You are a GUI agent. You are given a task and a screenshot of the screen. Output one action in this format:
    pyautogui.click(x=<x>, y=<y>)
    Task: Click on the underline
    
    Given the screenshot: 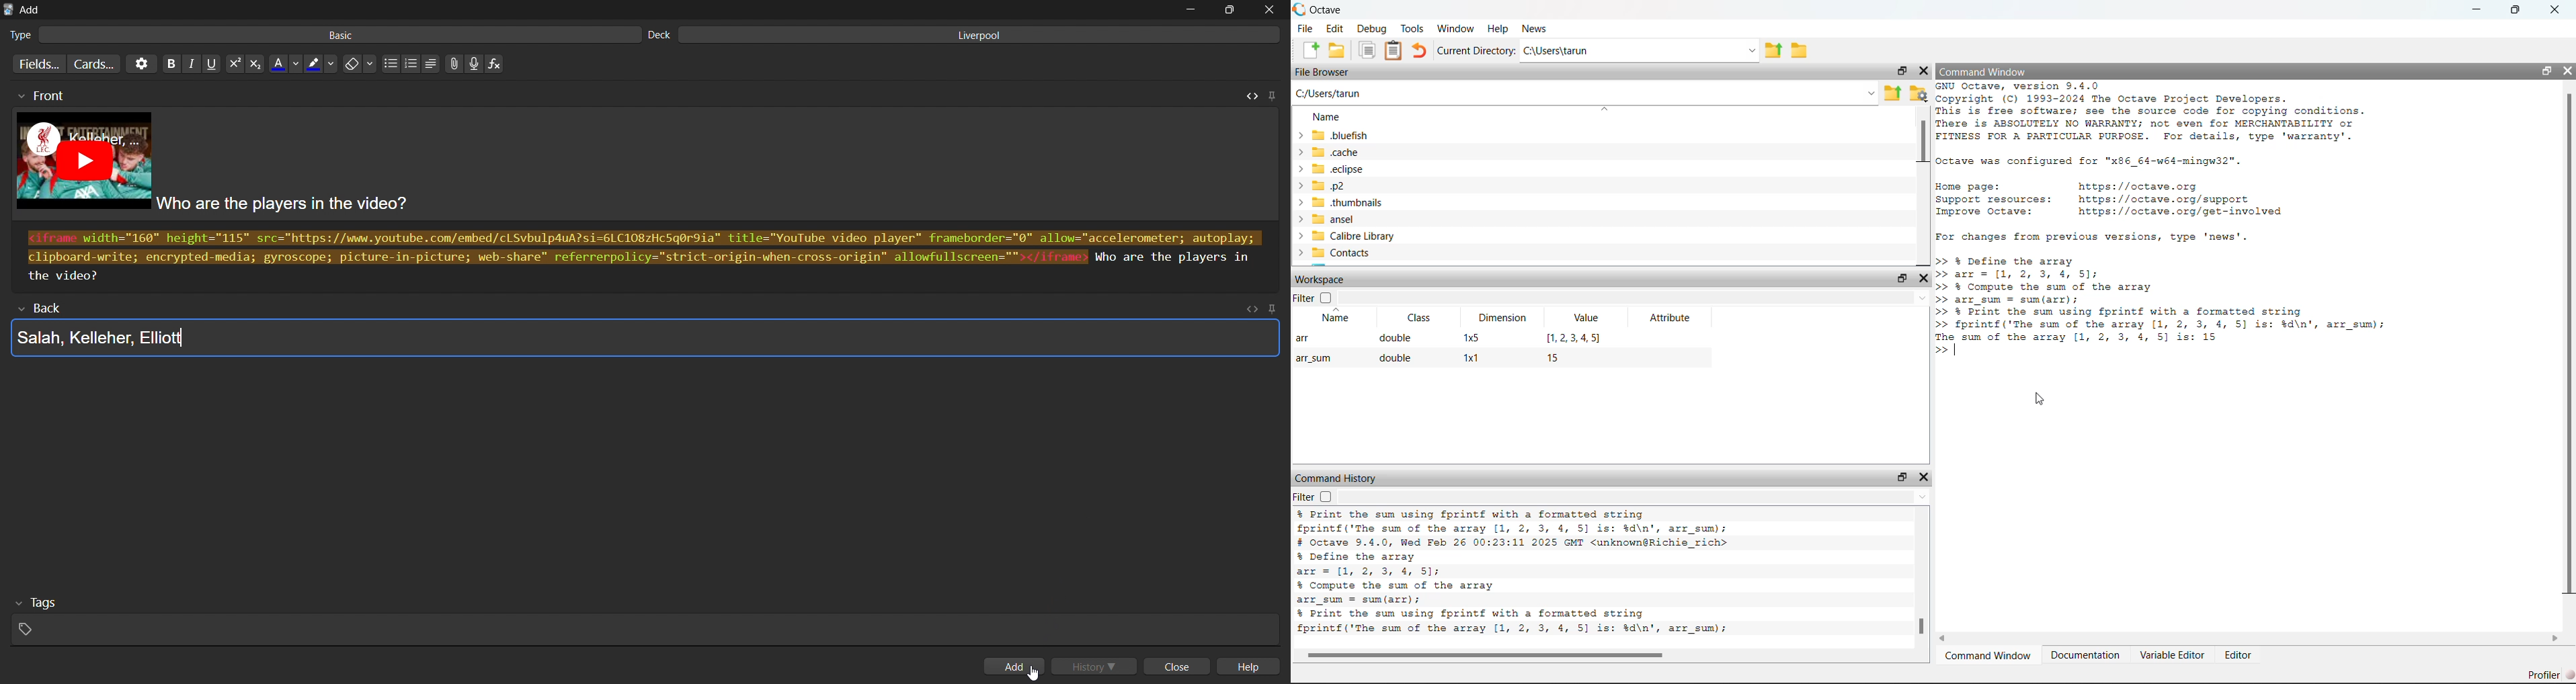 What is the action you would take?
    pyautogui.click(x=212, y=64)
    